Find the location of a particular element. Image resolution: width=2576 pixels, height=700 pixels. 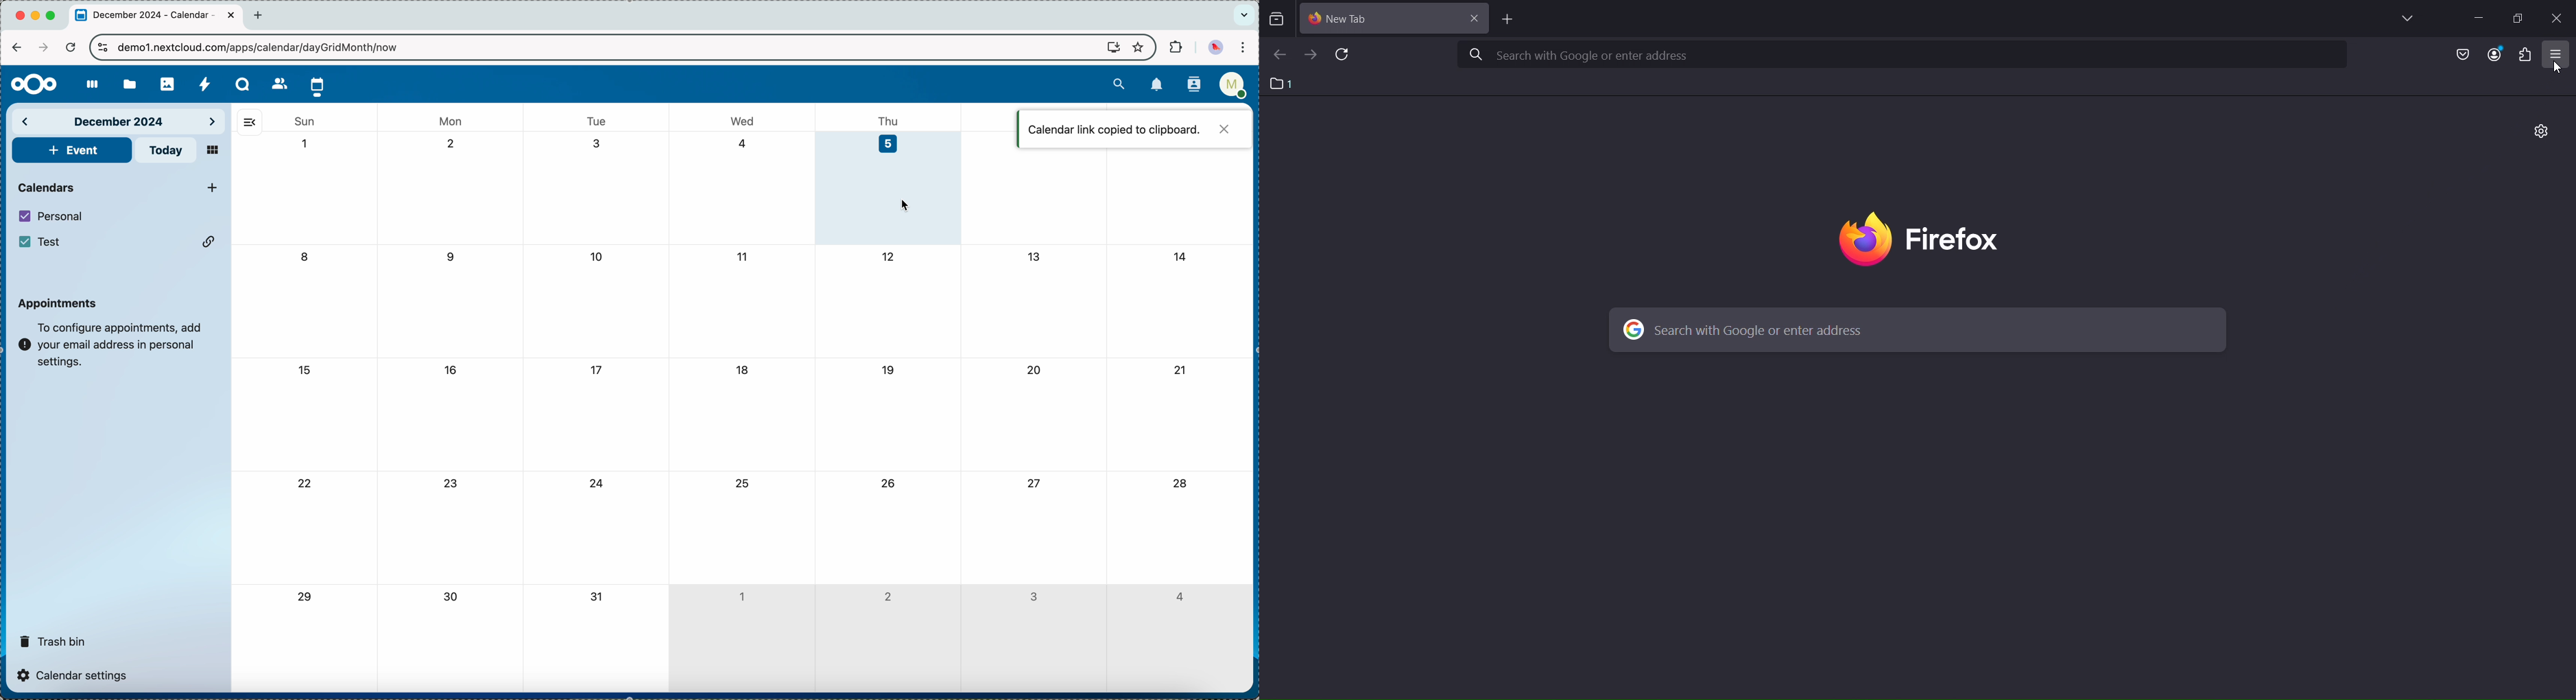

refresh the page is located at coordinates (70, 47).